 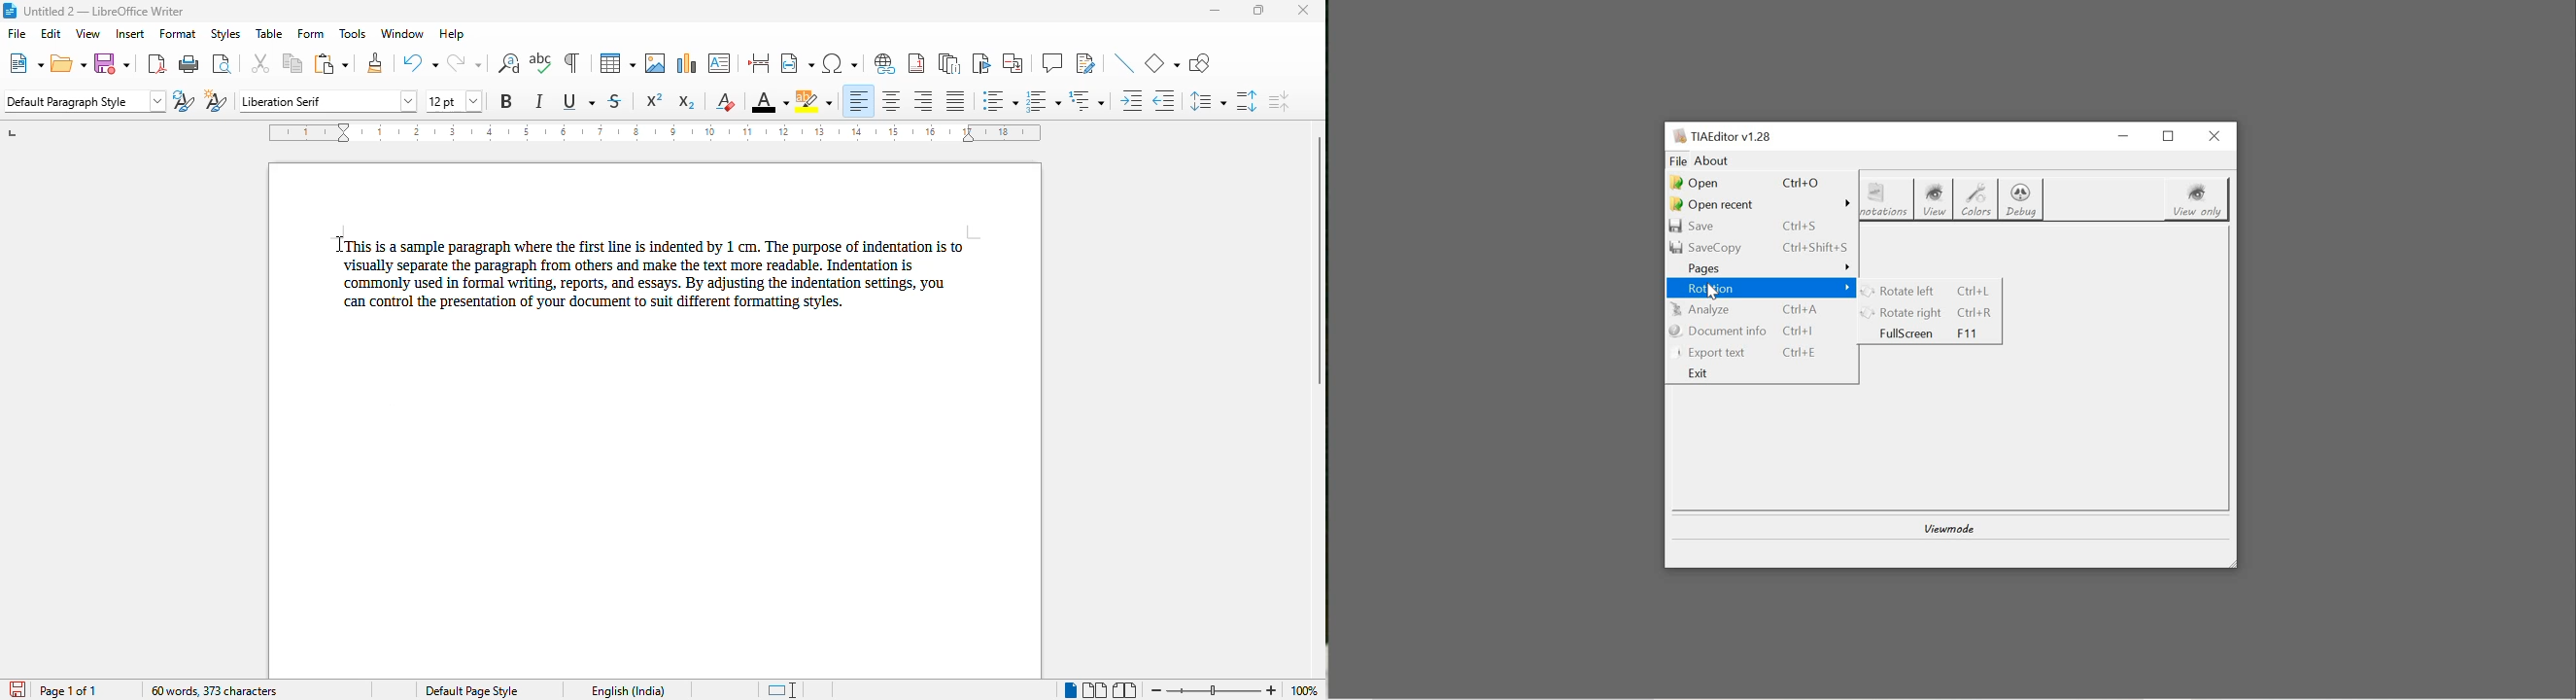 I want to click on multi-page view, so click(x=1095, y=689).